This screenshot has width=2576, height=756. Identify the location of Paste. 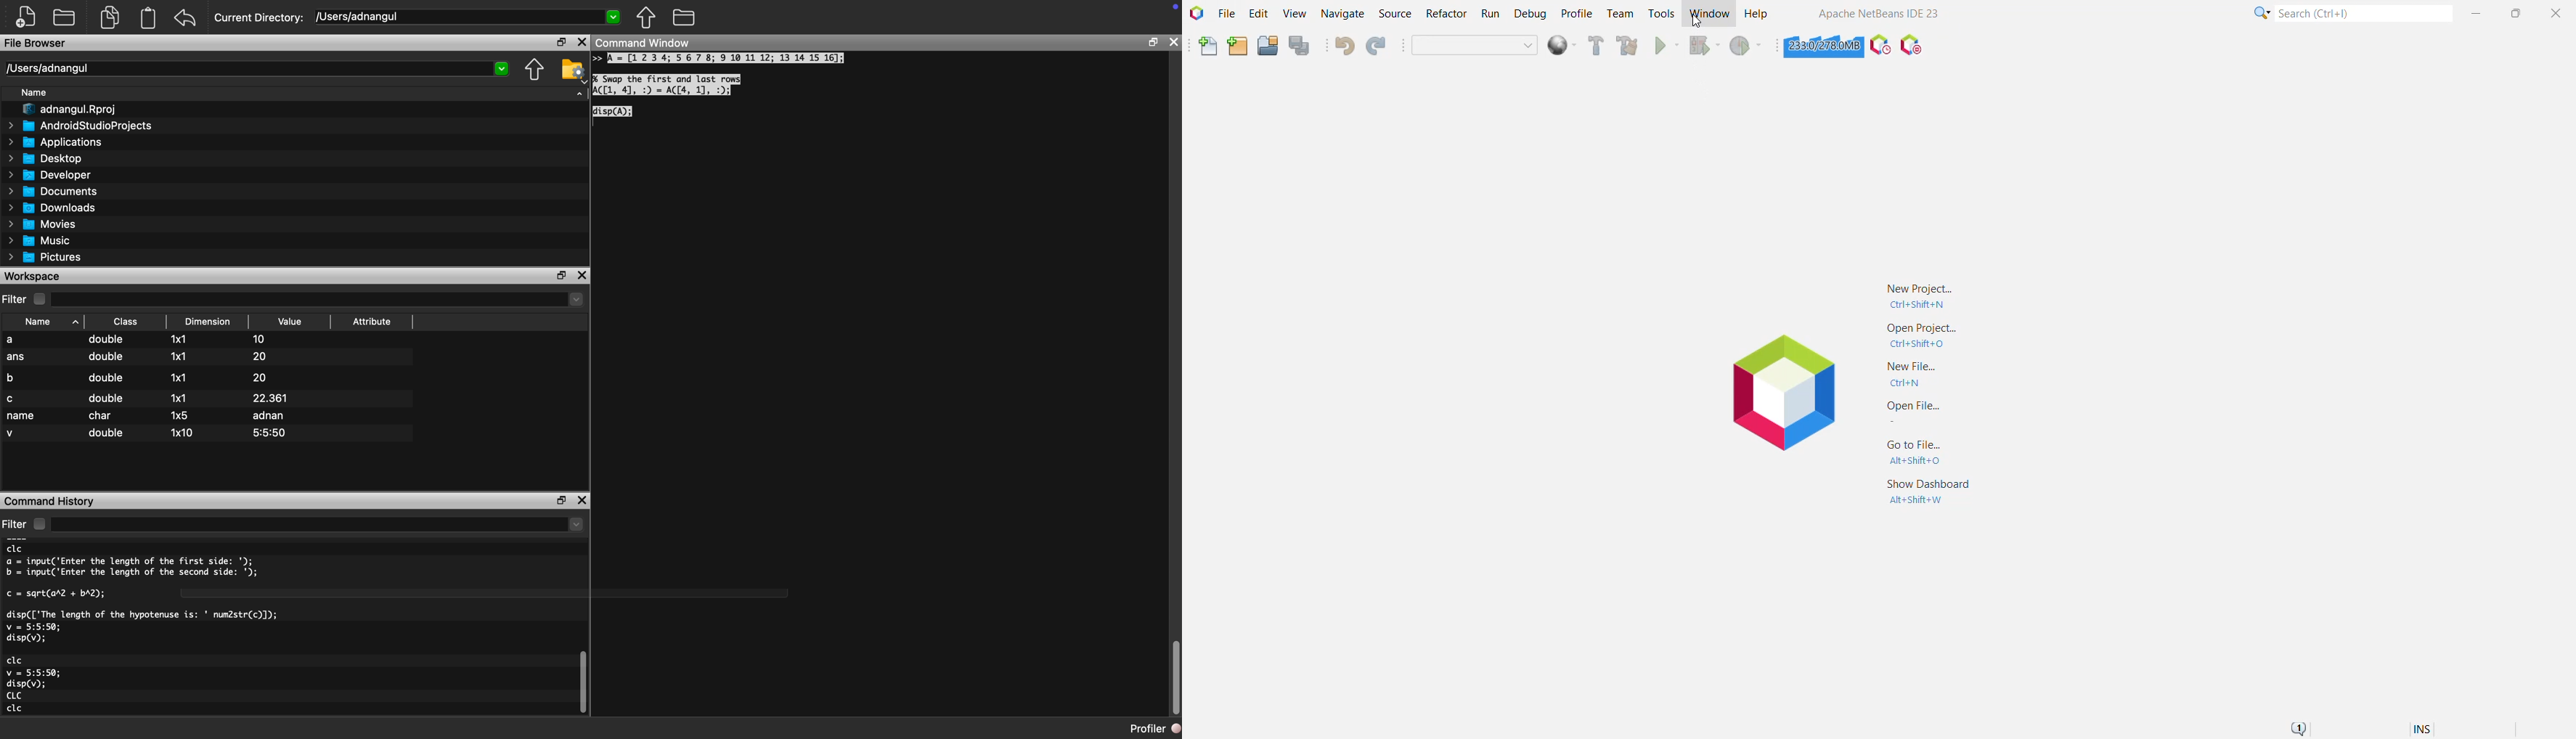
(150, 17).